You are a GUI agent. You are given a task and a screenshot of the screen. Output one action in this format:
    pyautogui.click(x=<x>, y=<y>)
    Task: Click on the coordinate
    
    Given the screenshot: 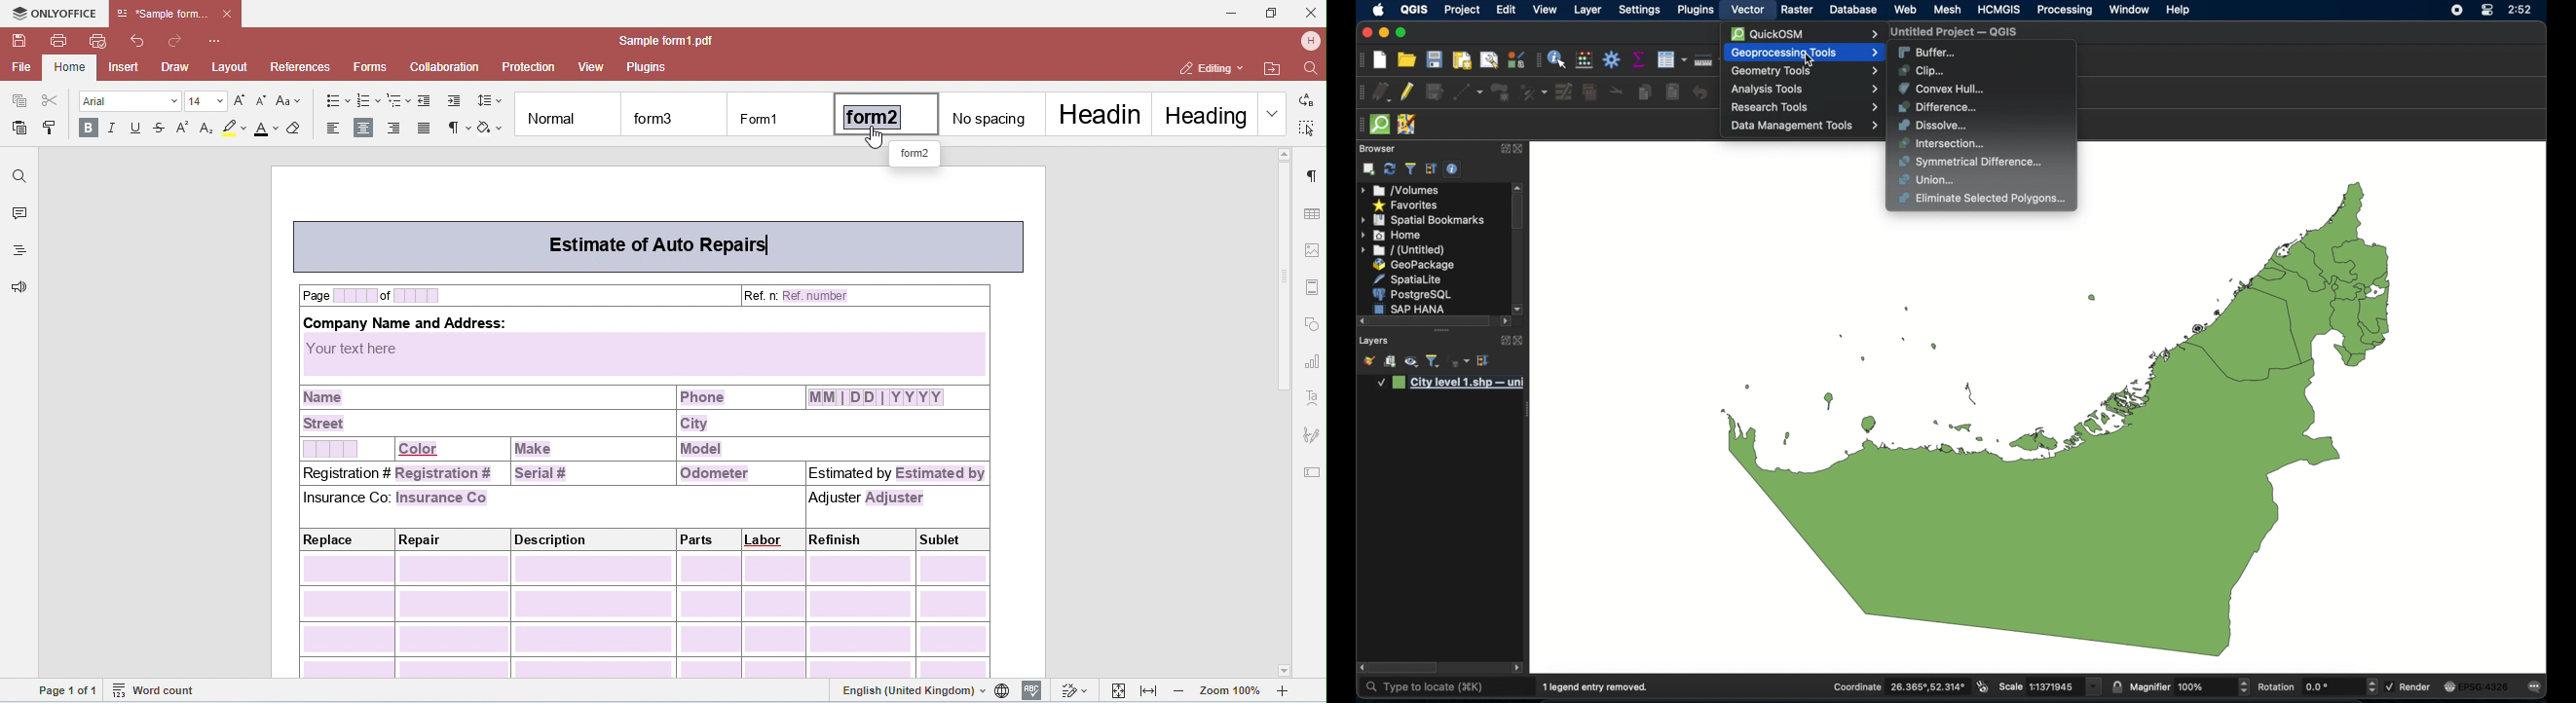 What is the action you would take?
    pyautogui.click(x=1899, y=687)
    